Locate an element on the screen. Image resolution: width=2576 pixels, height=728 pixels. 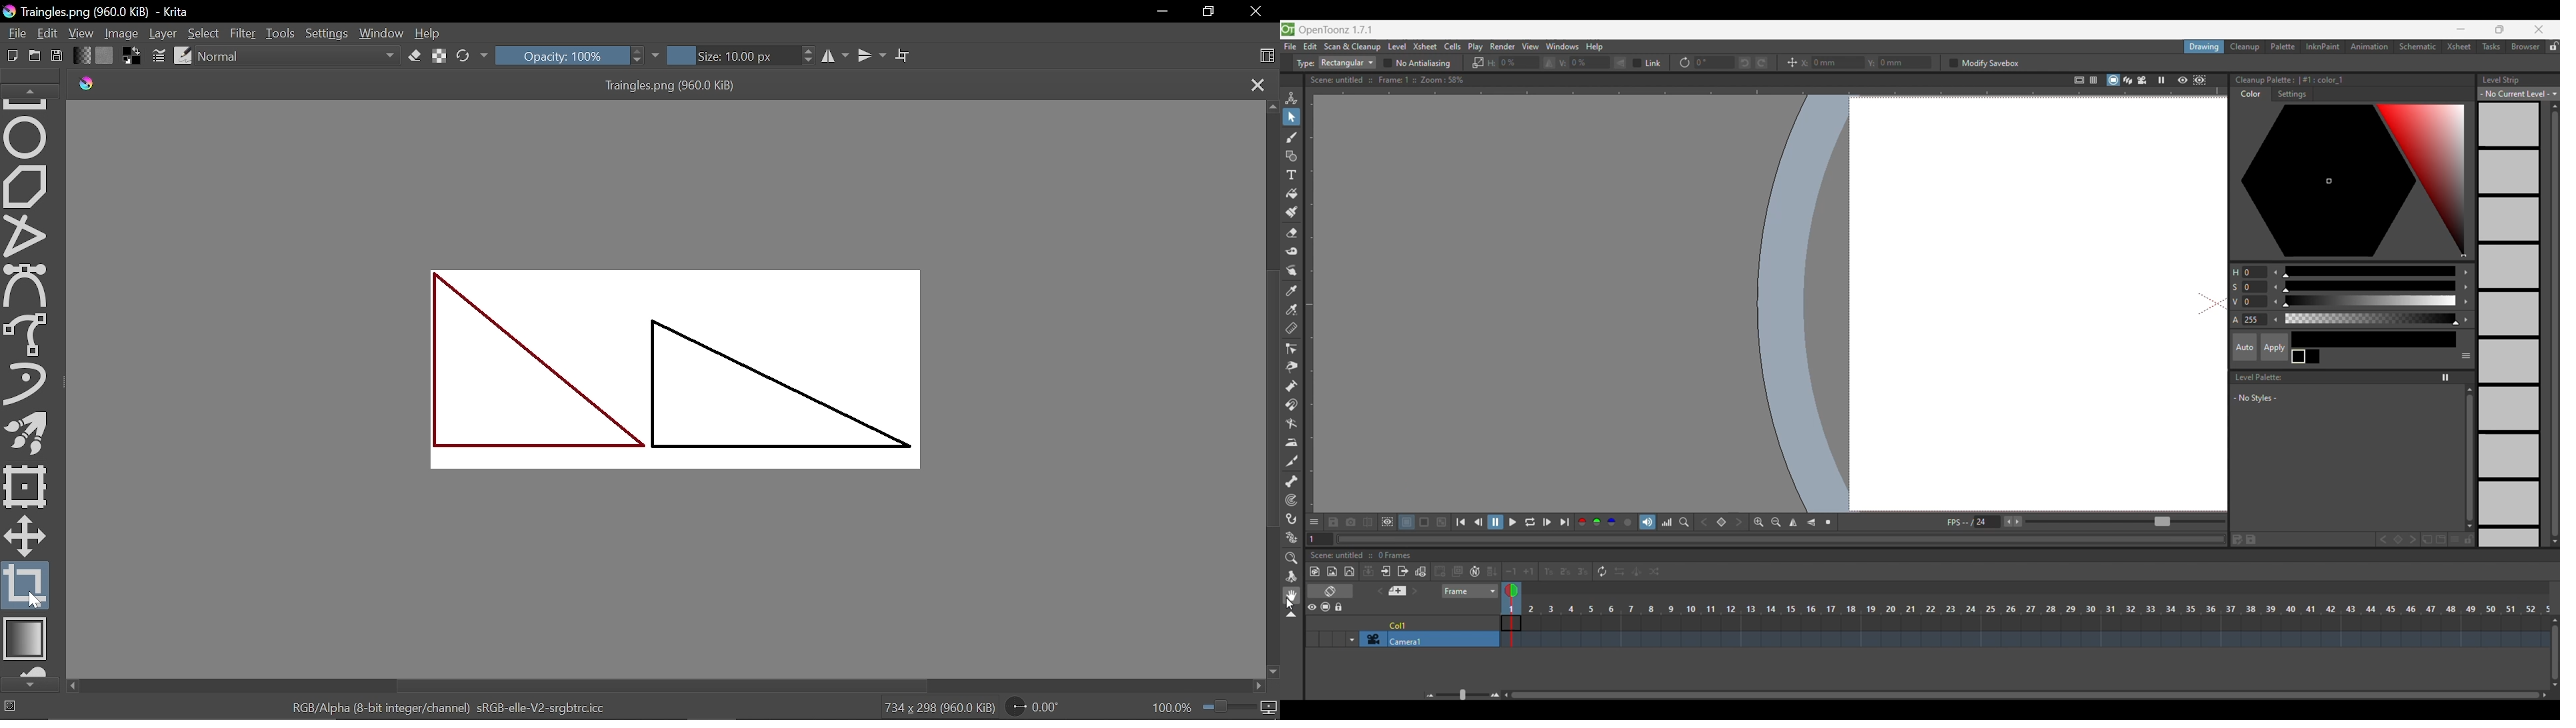
Link is located at coordinates (1646, 63).